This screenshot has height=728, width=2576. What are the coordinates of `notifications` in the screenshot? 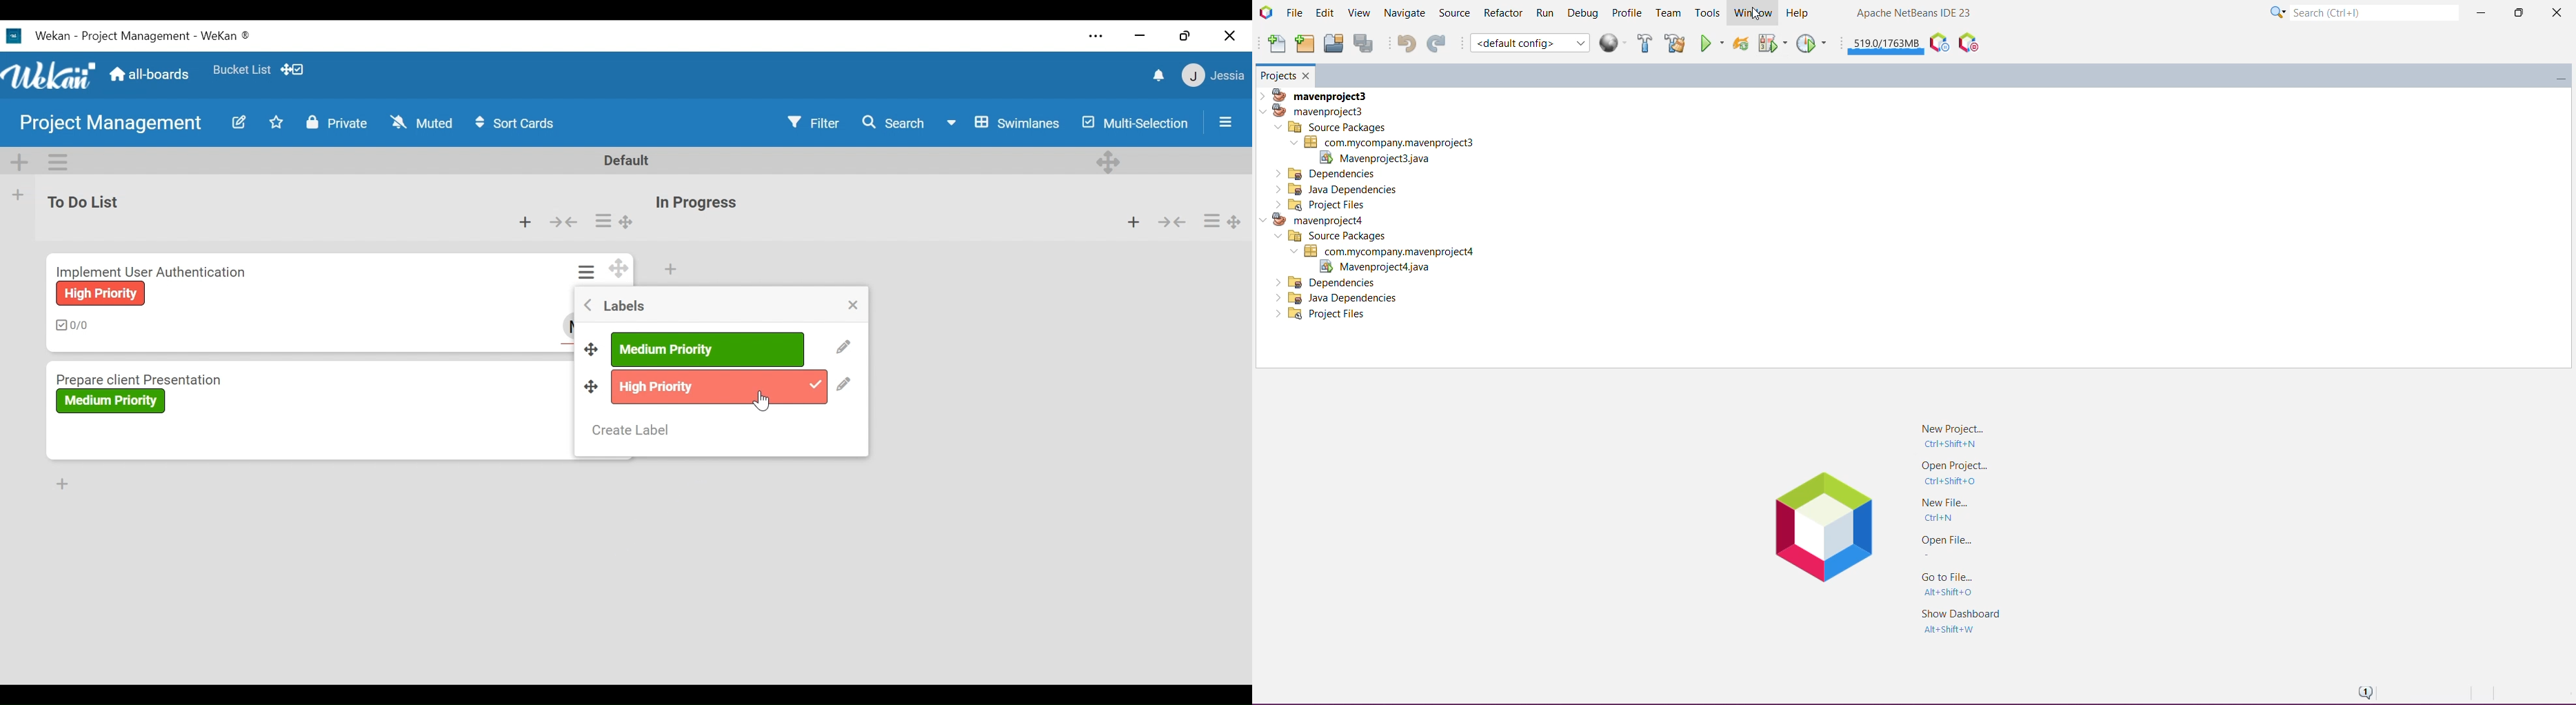 It's located at (1157, 77).